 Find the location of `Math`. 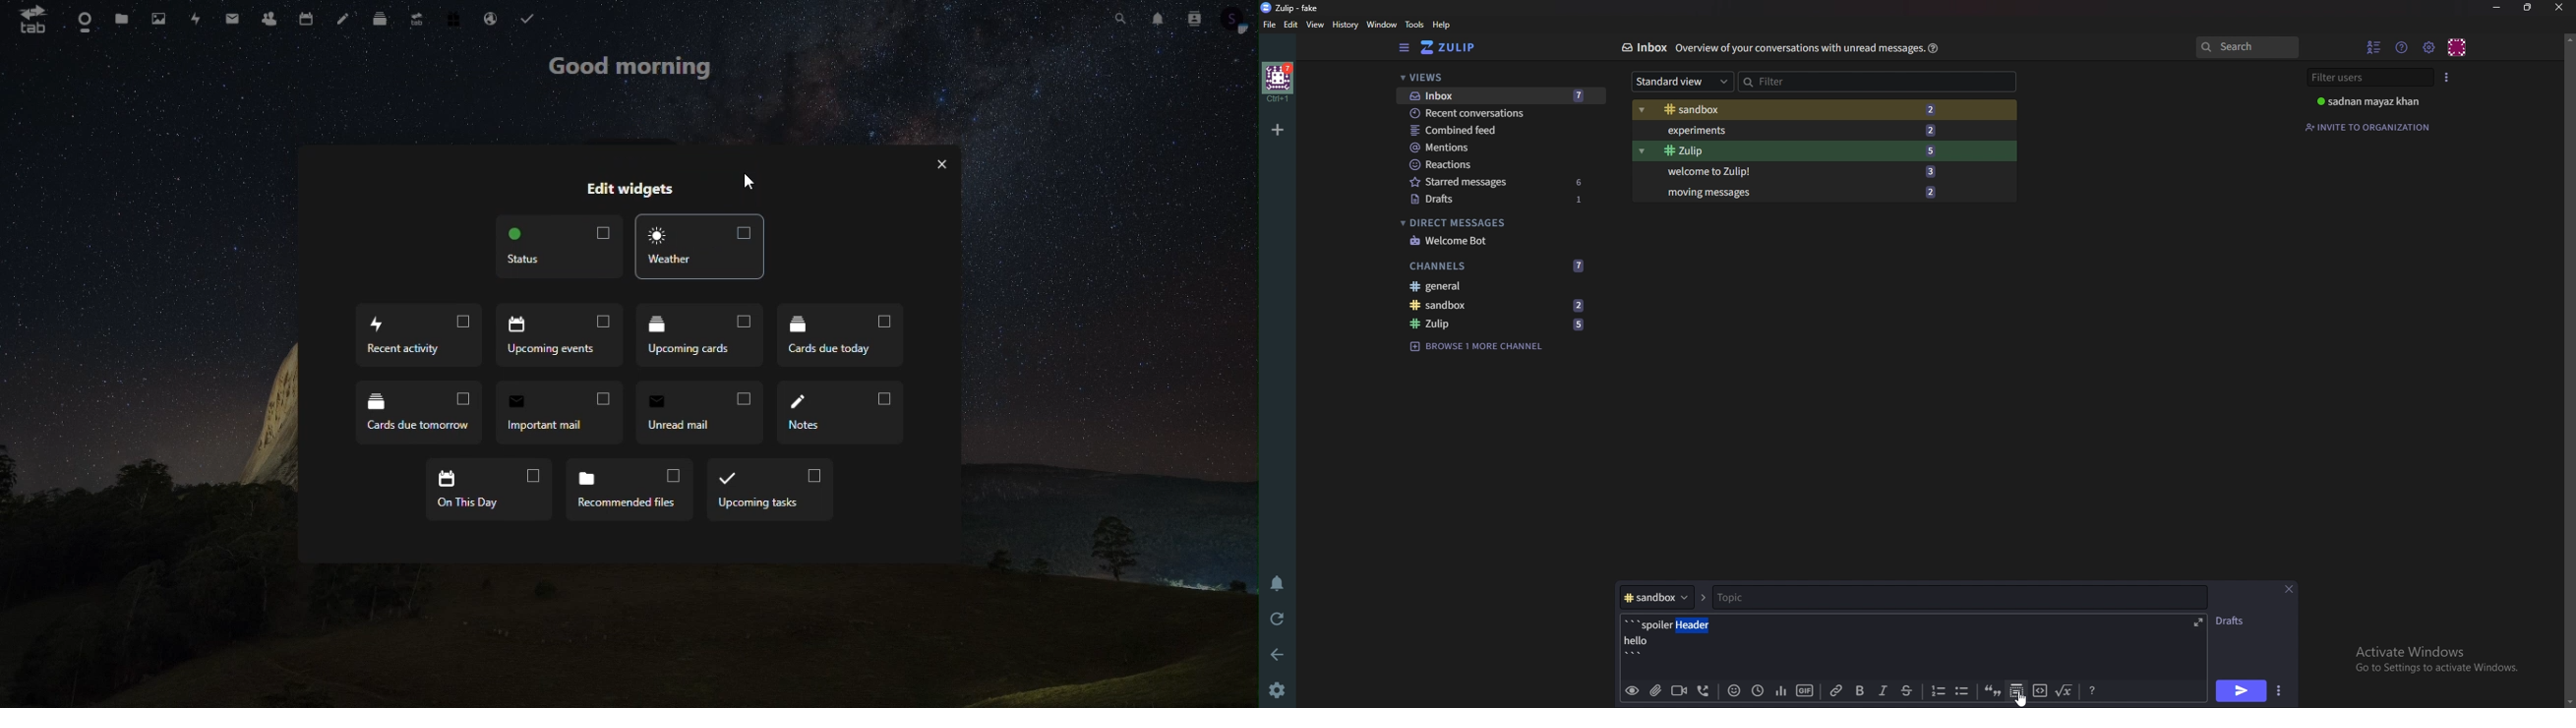

Math is located at coordinates (2065, 692).